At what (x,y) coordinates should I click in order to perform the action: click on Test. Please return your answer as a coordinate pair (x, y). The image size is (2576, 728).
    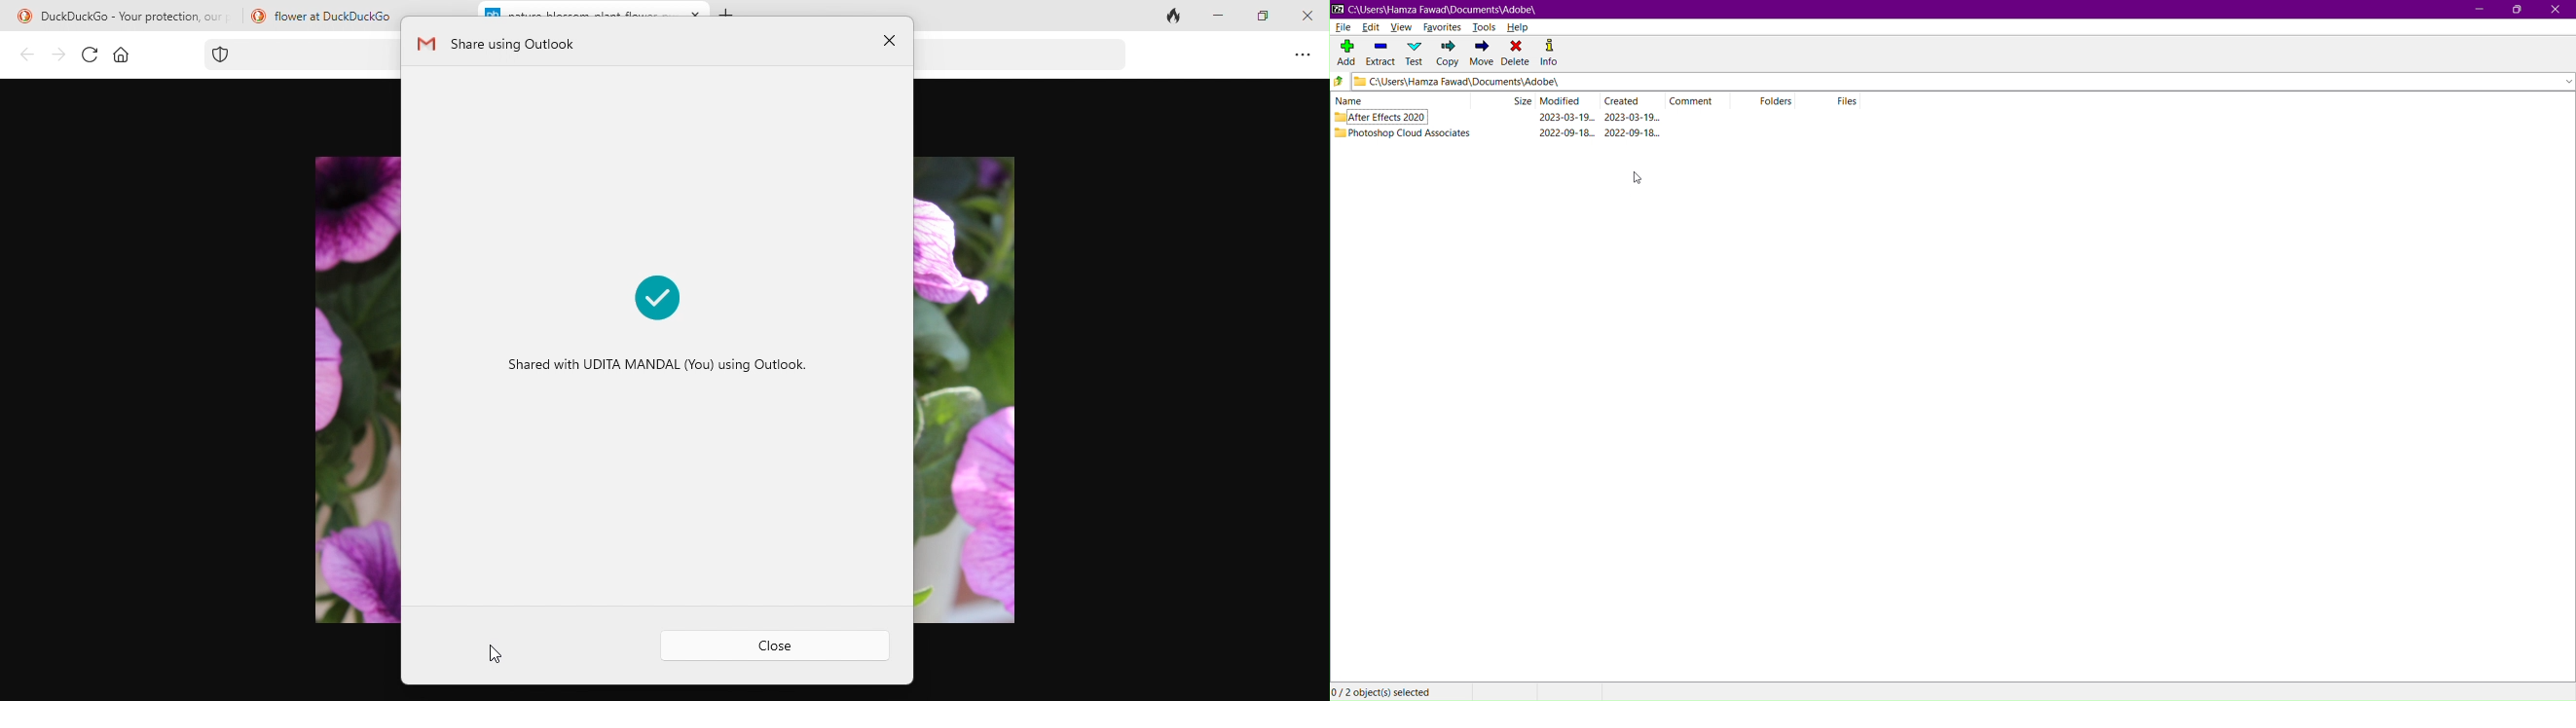
    Looking at the image, I should click on (1414, 53).